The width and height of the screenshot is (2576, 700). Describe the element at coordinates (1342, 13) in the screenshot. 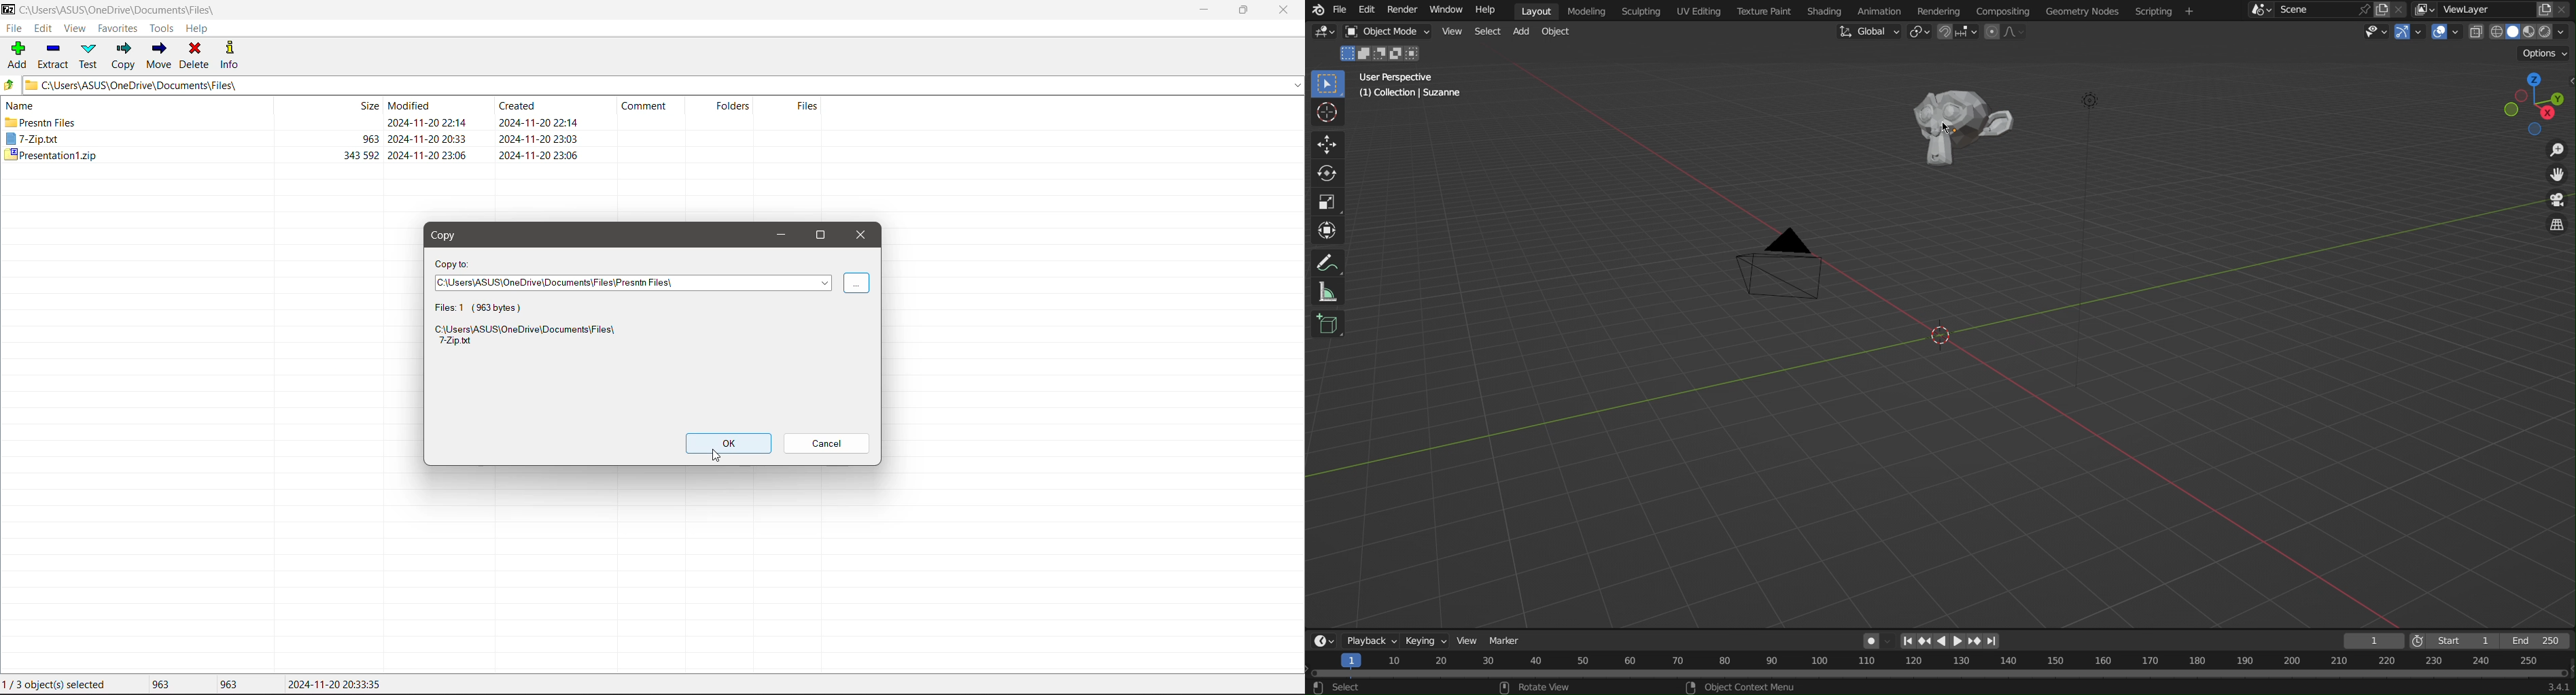

I see `File ` at that location.